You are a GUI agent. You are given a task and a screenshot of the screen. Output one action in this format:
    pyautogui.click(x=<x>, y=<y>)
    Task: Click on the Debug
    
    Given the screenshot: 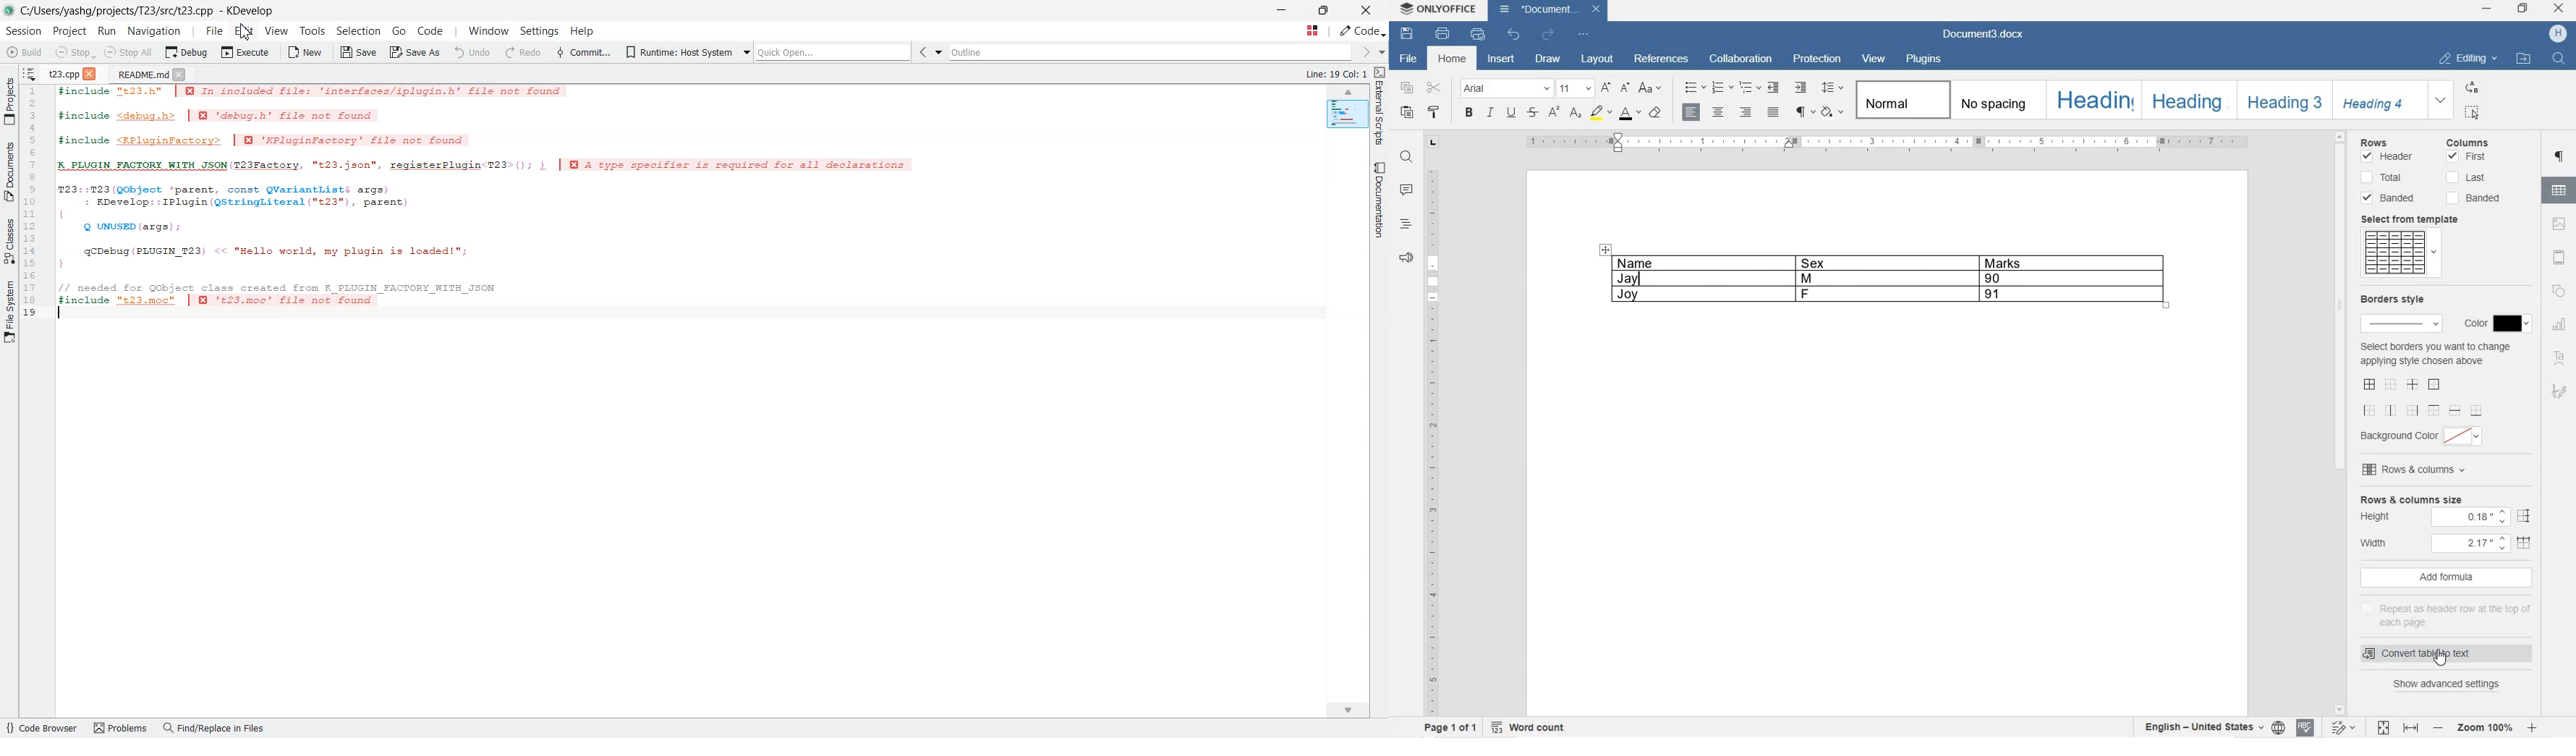 What is the action you would take?
    pyautogui.click(x=186, y=52)
    